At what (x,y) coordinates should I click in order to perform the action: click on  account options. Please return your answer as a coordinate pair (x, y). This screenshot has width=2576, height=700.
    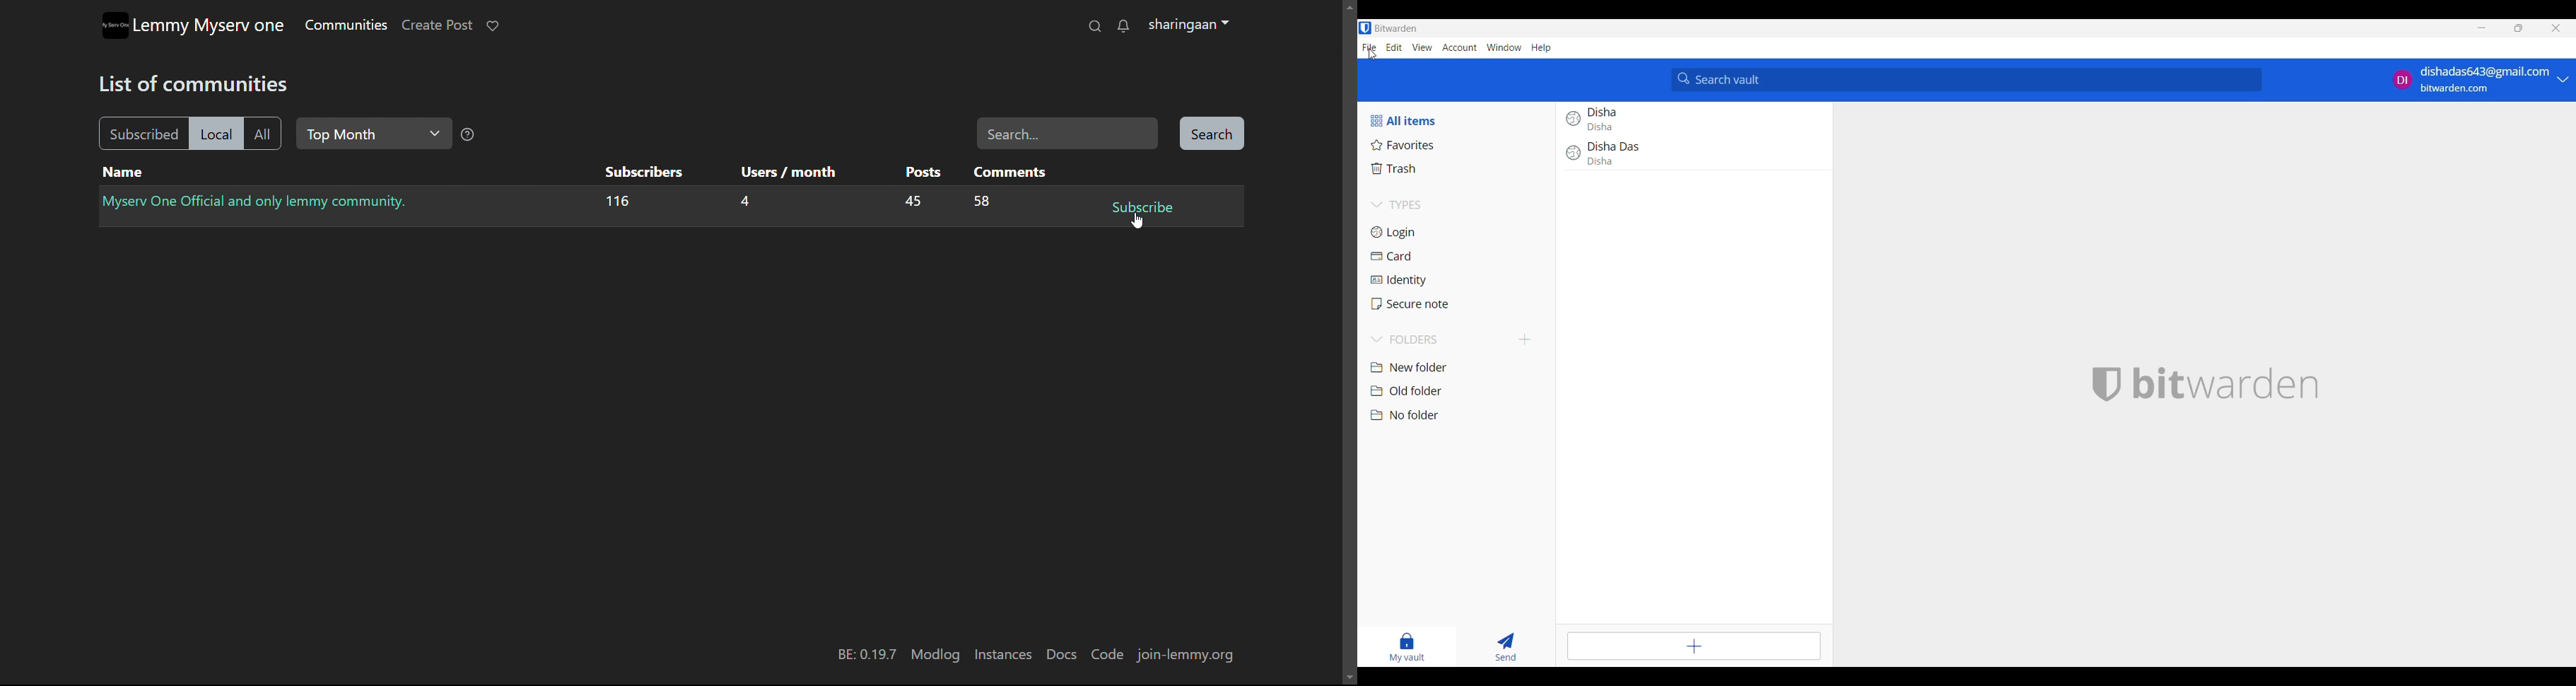
    Looking at the image, I should click on (2480, 79).